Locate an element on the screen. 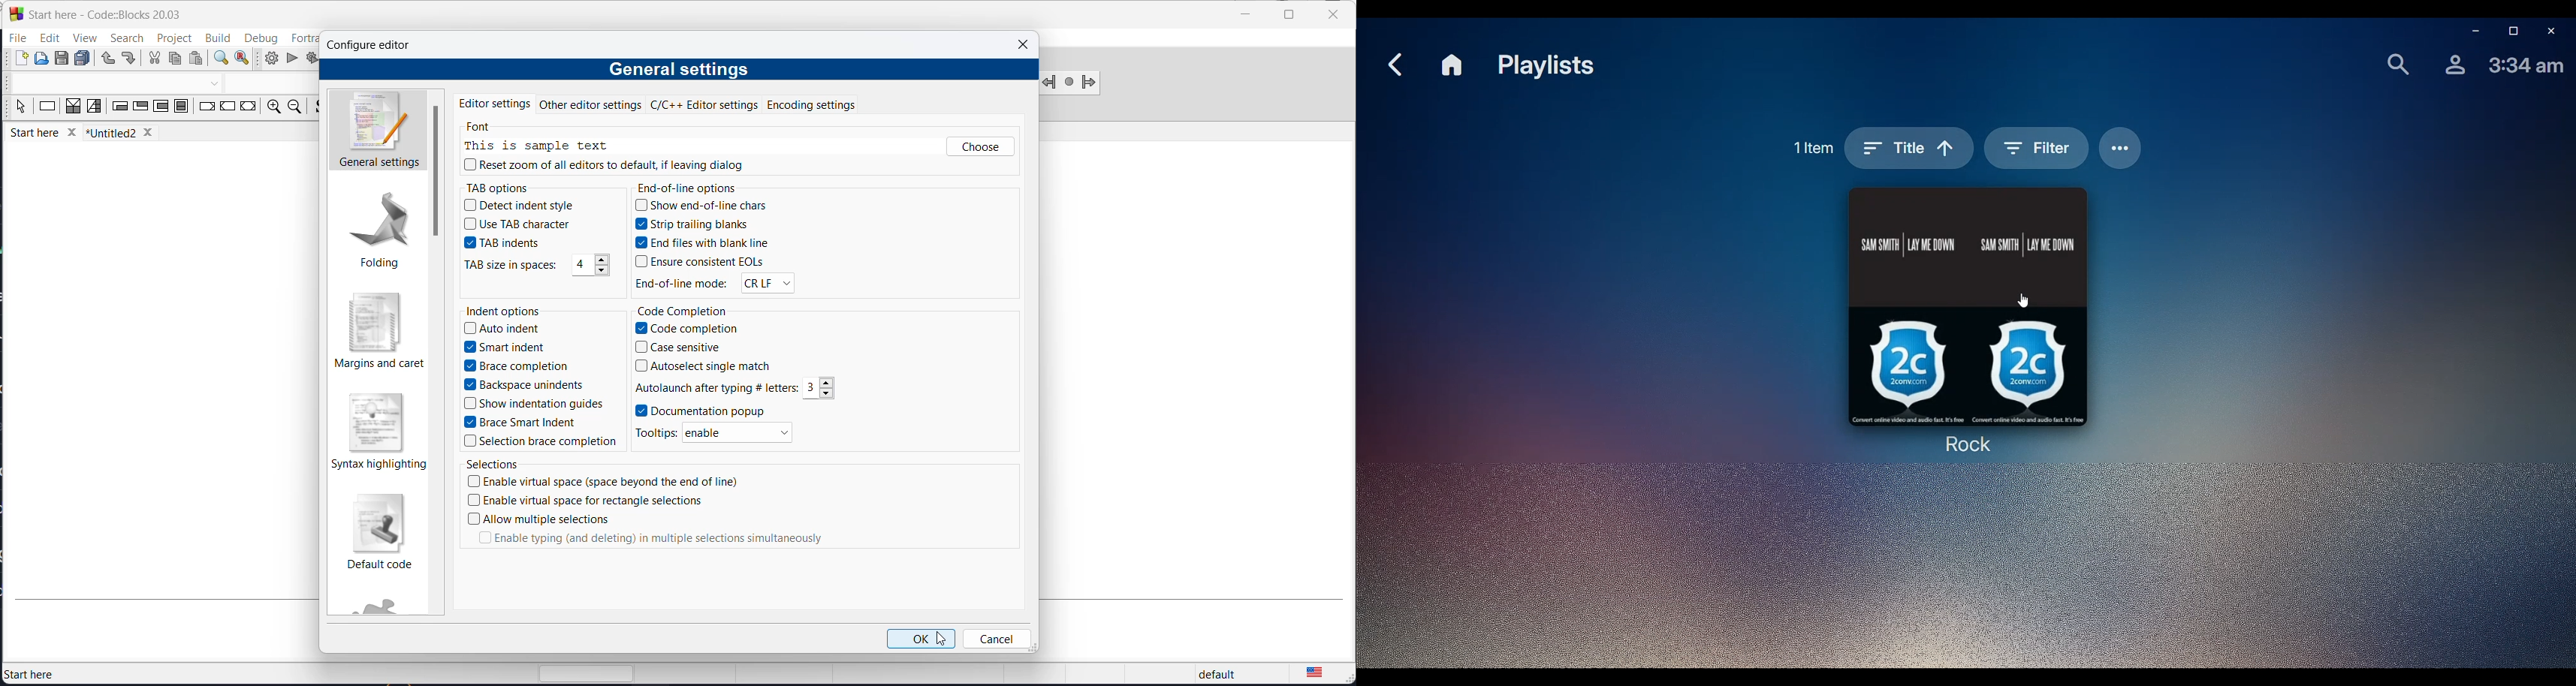 The width and height of the screenshot is (2576, 700). allow multiple selection checkbox is located at coordinates (538, 519).